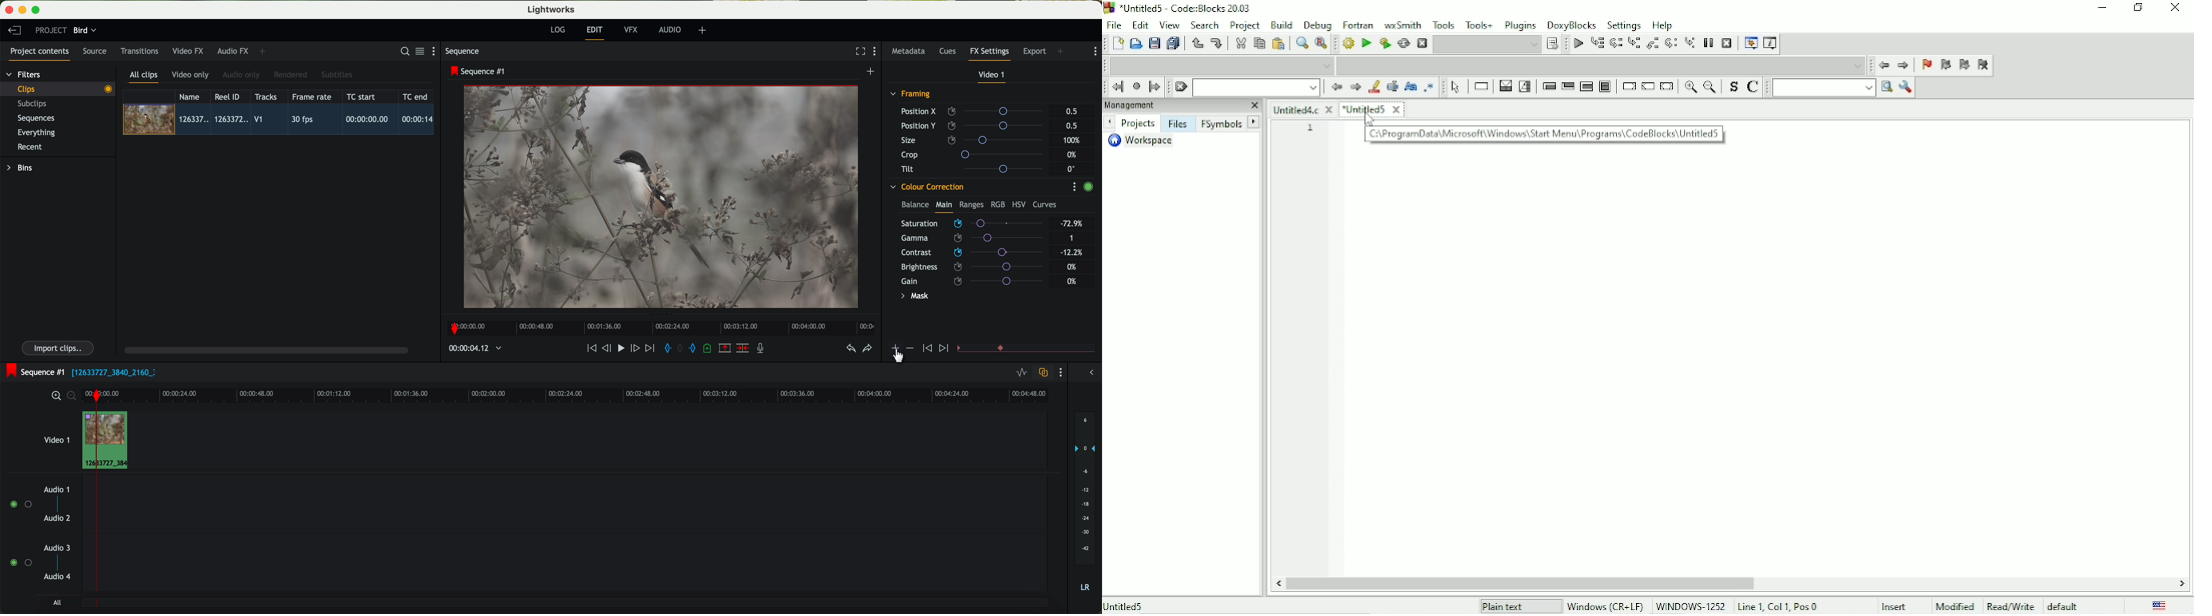  What do you see at coordinates (708, 349) in the screenshot?
I see `add a cue at the current position` at bounding box center [708, 349].